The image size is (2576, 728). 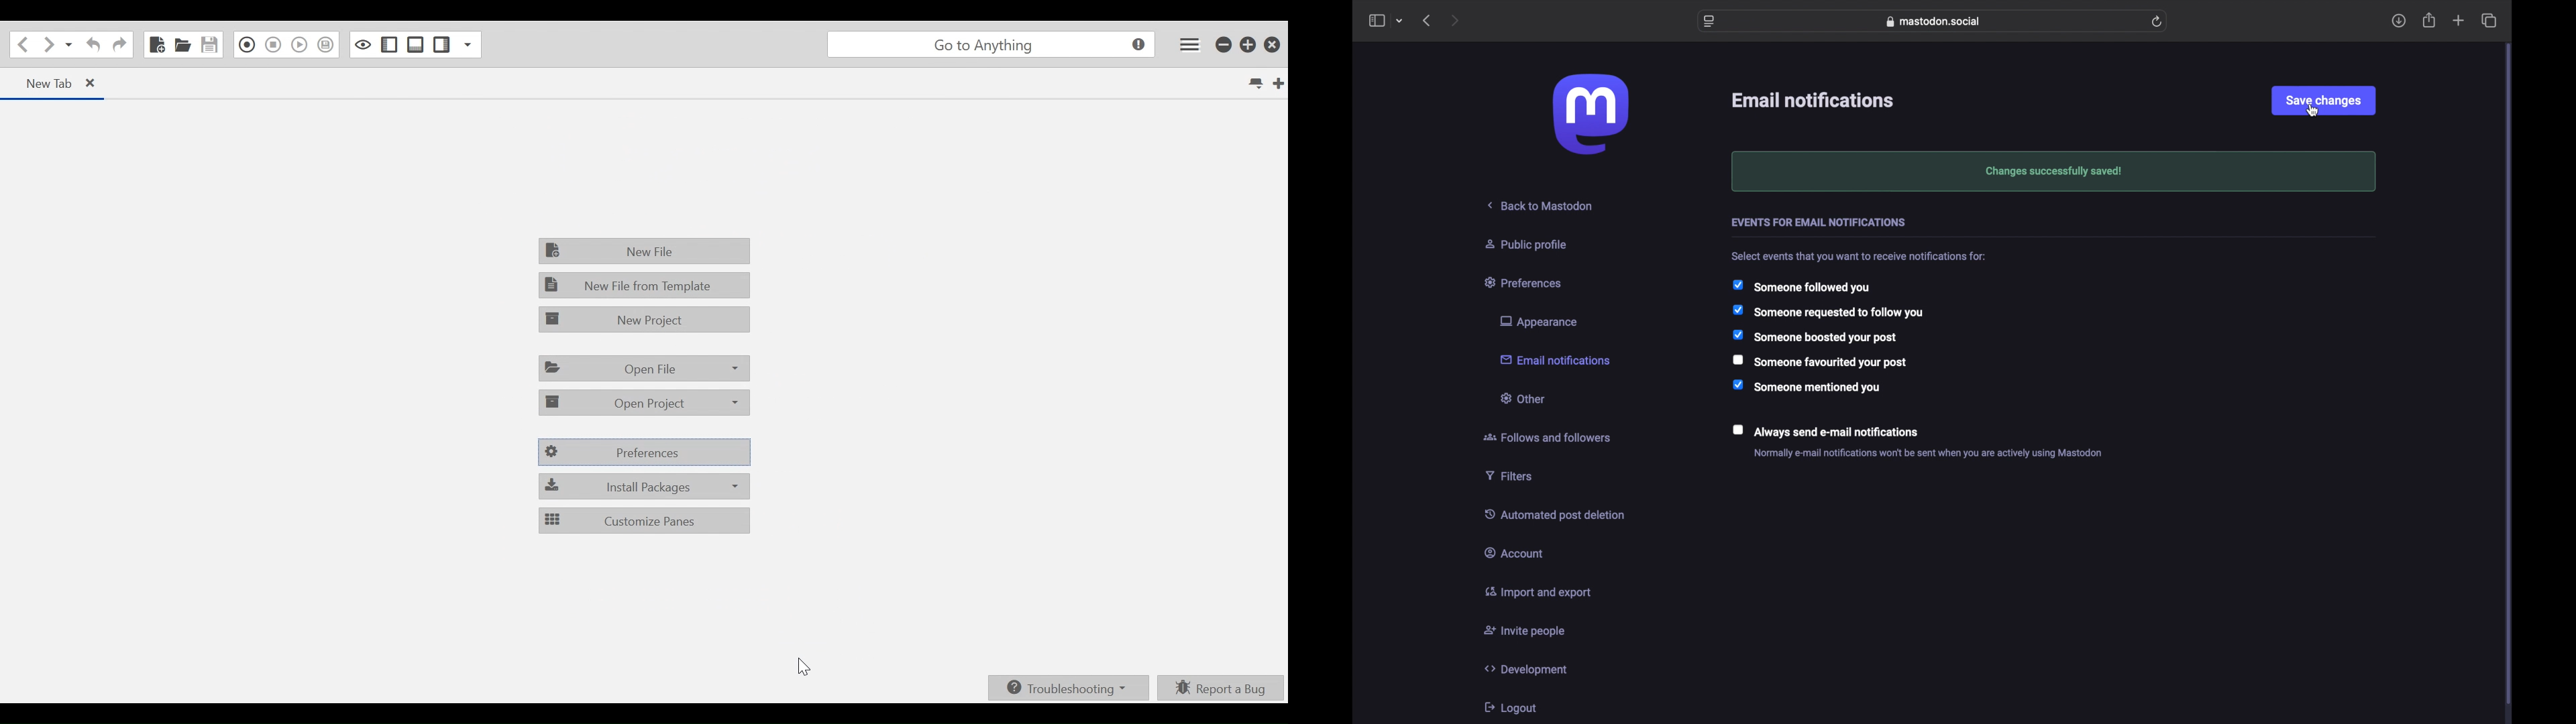 I want to click on checkbox, so click(x=1820, y=430).